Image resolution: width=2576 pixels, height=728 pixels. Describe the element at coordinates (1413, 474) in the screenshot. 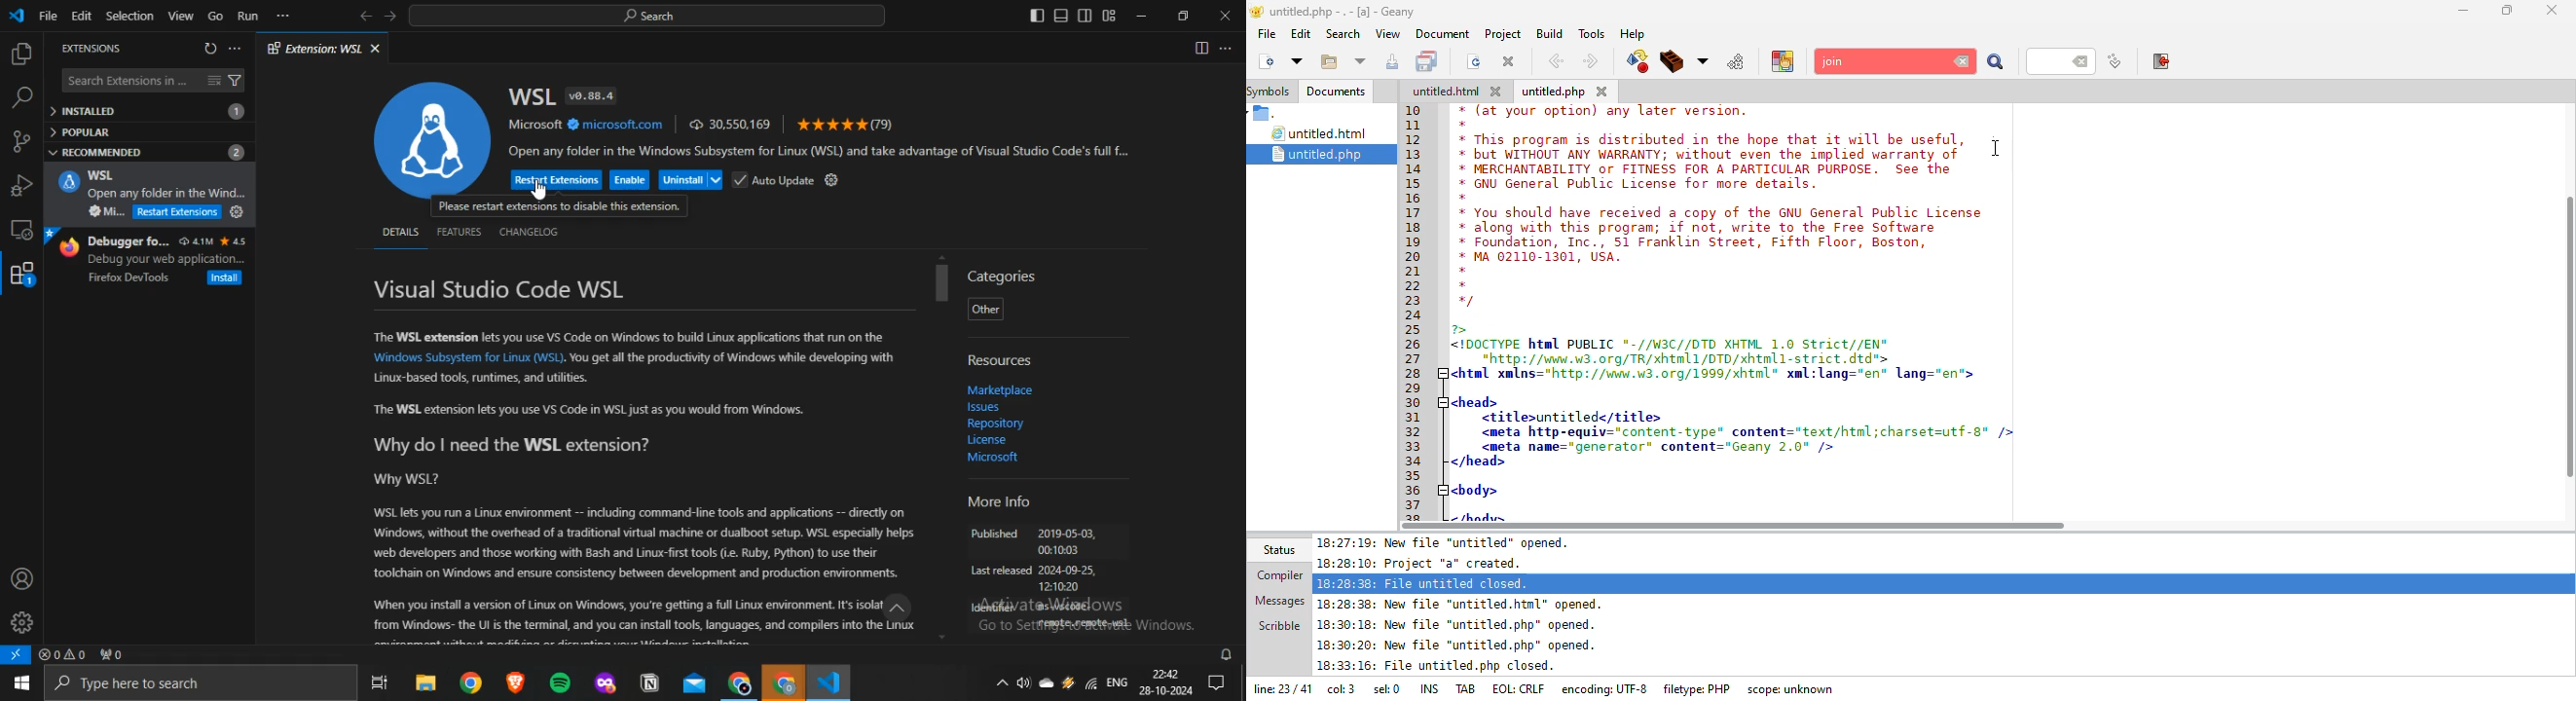

I see `35` at that location.